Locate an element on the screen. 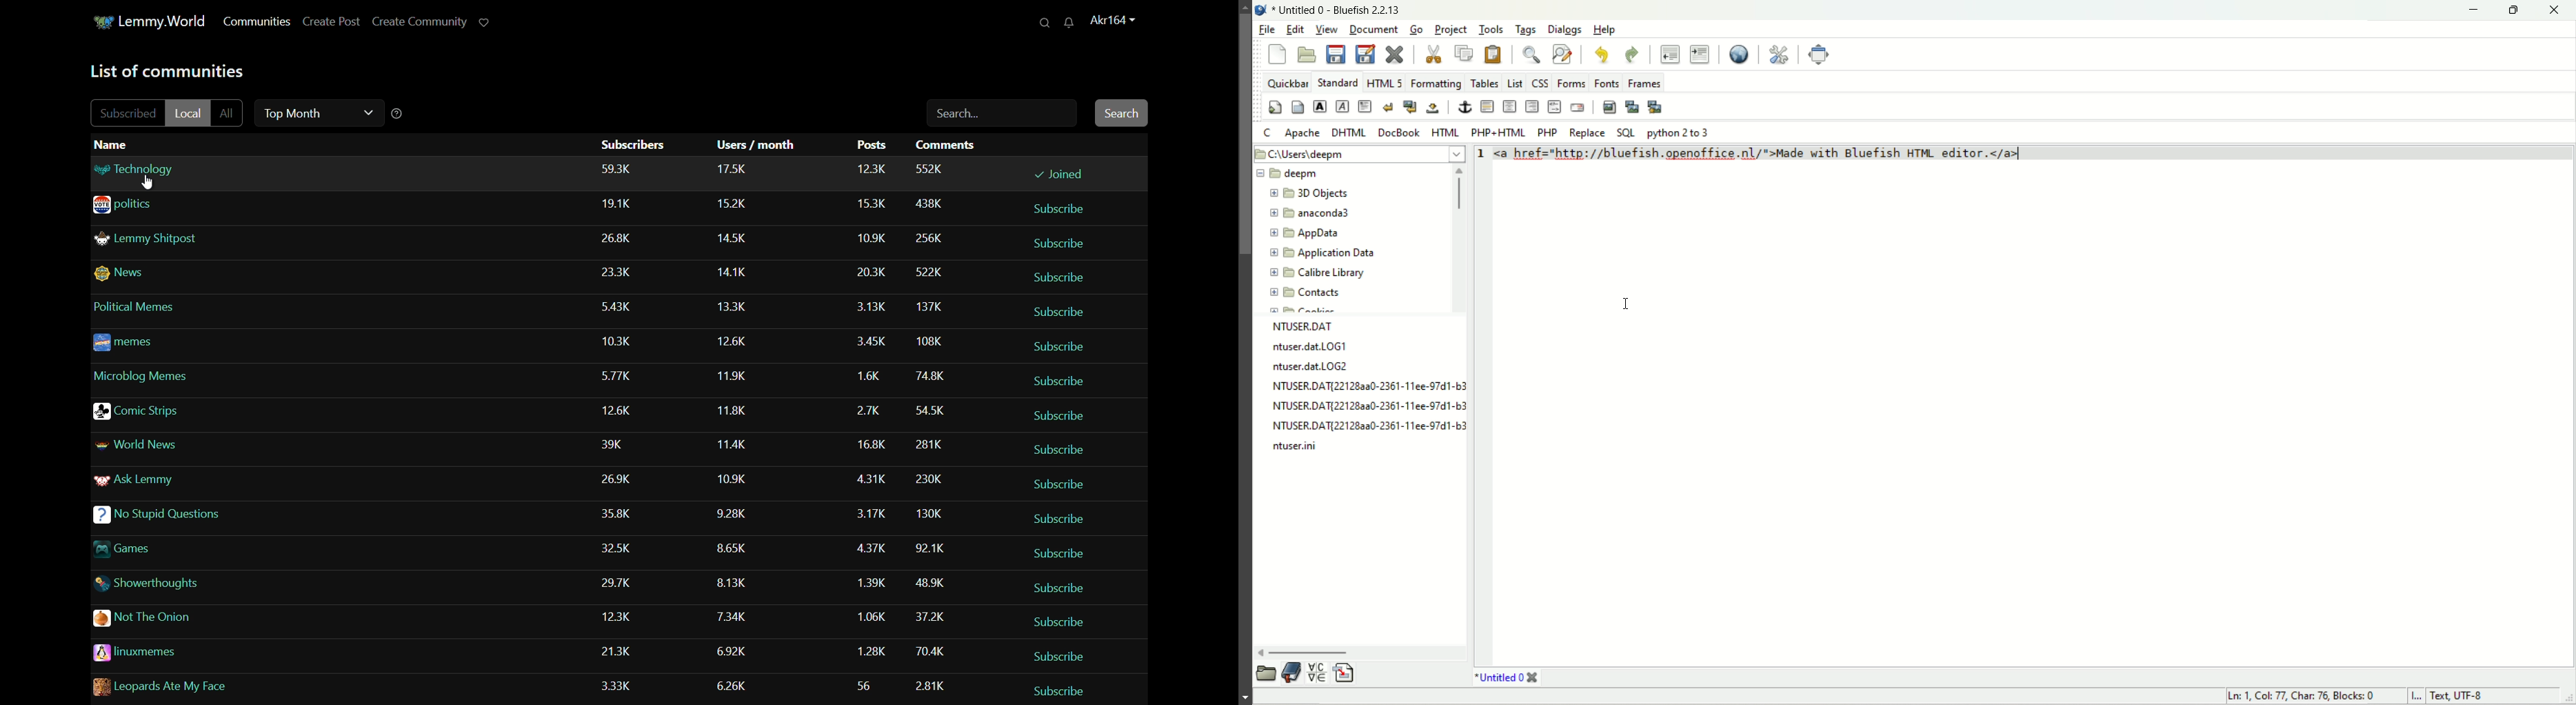 This screenshot has width=2576, height=728. close is located at coordinates (2554, 10).